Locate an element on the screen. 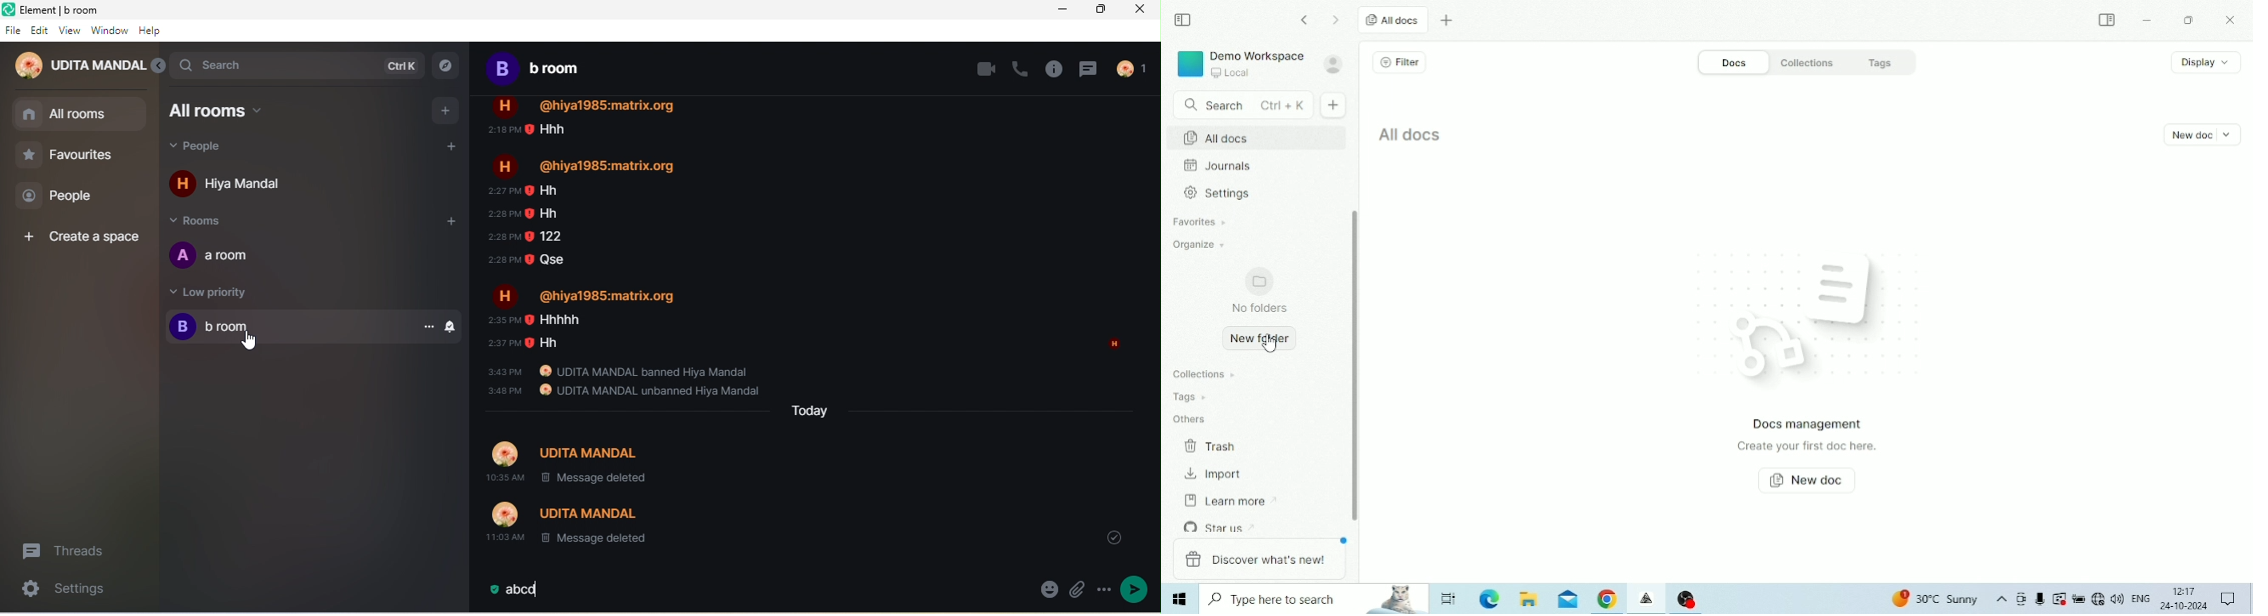 This screenshot has width=2268, height=616. window is located at coordinates (110, 31).